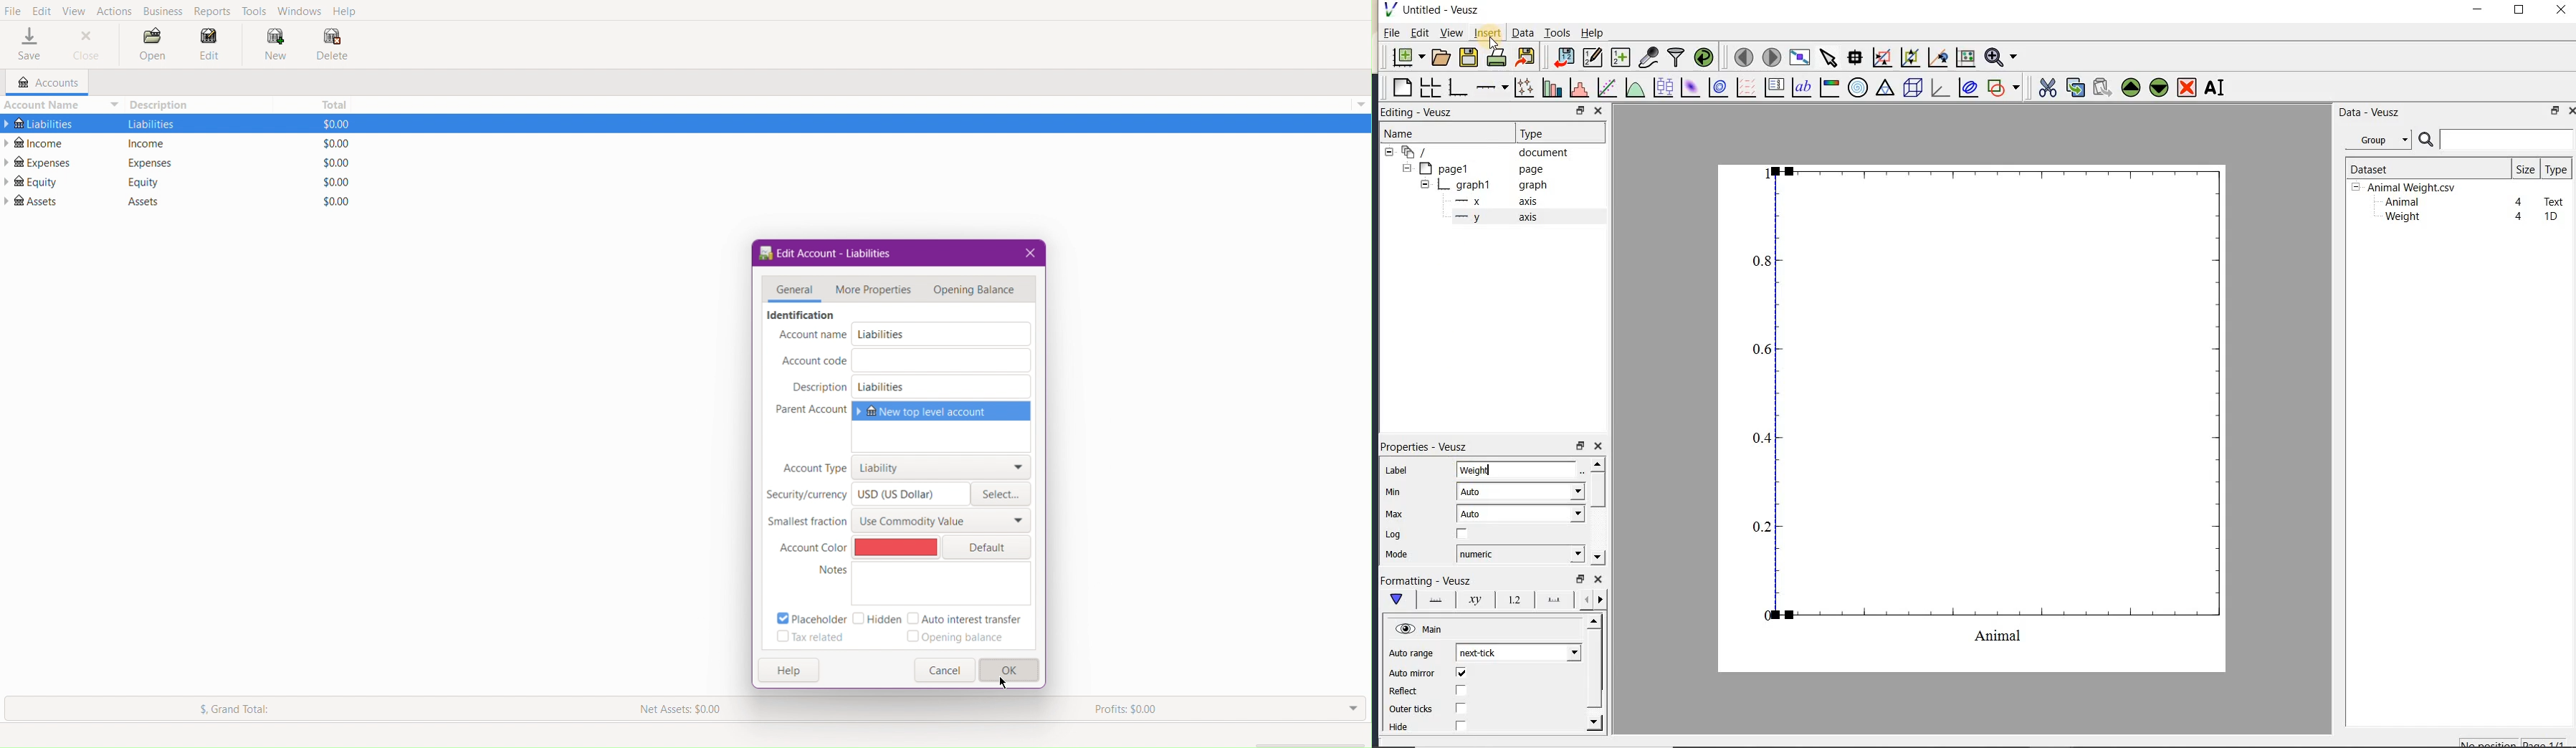 The height and width of the screenshot is (756, 2576). I want to click on plot points with lines and errorbars, so click(1525, 87).